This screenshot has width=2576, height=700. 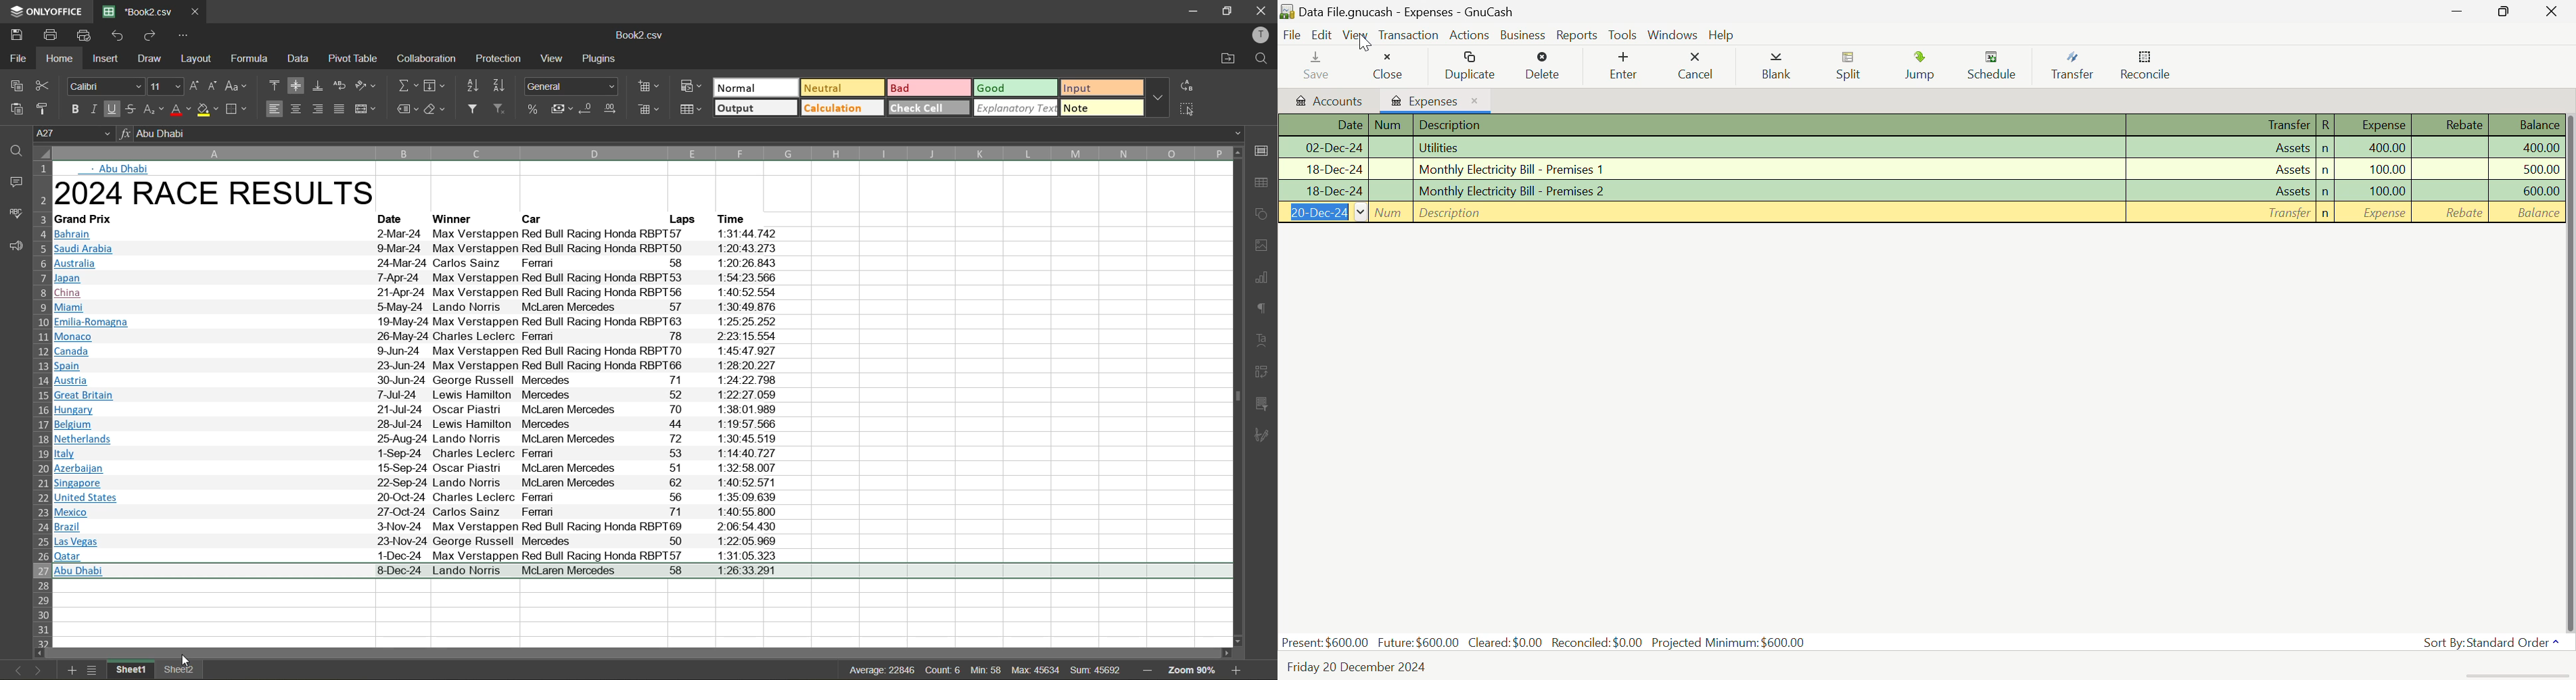 What do you see at coordinates (426, 337) in the screenshot?
I see `text info` at bounding box center [426, 337].